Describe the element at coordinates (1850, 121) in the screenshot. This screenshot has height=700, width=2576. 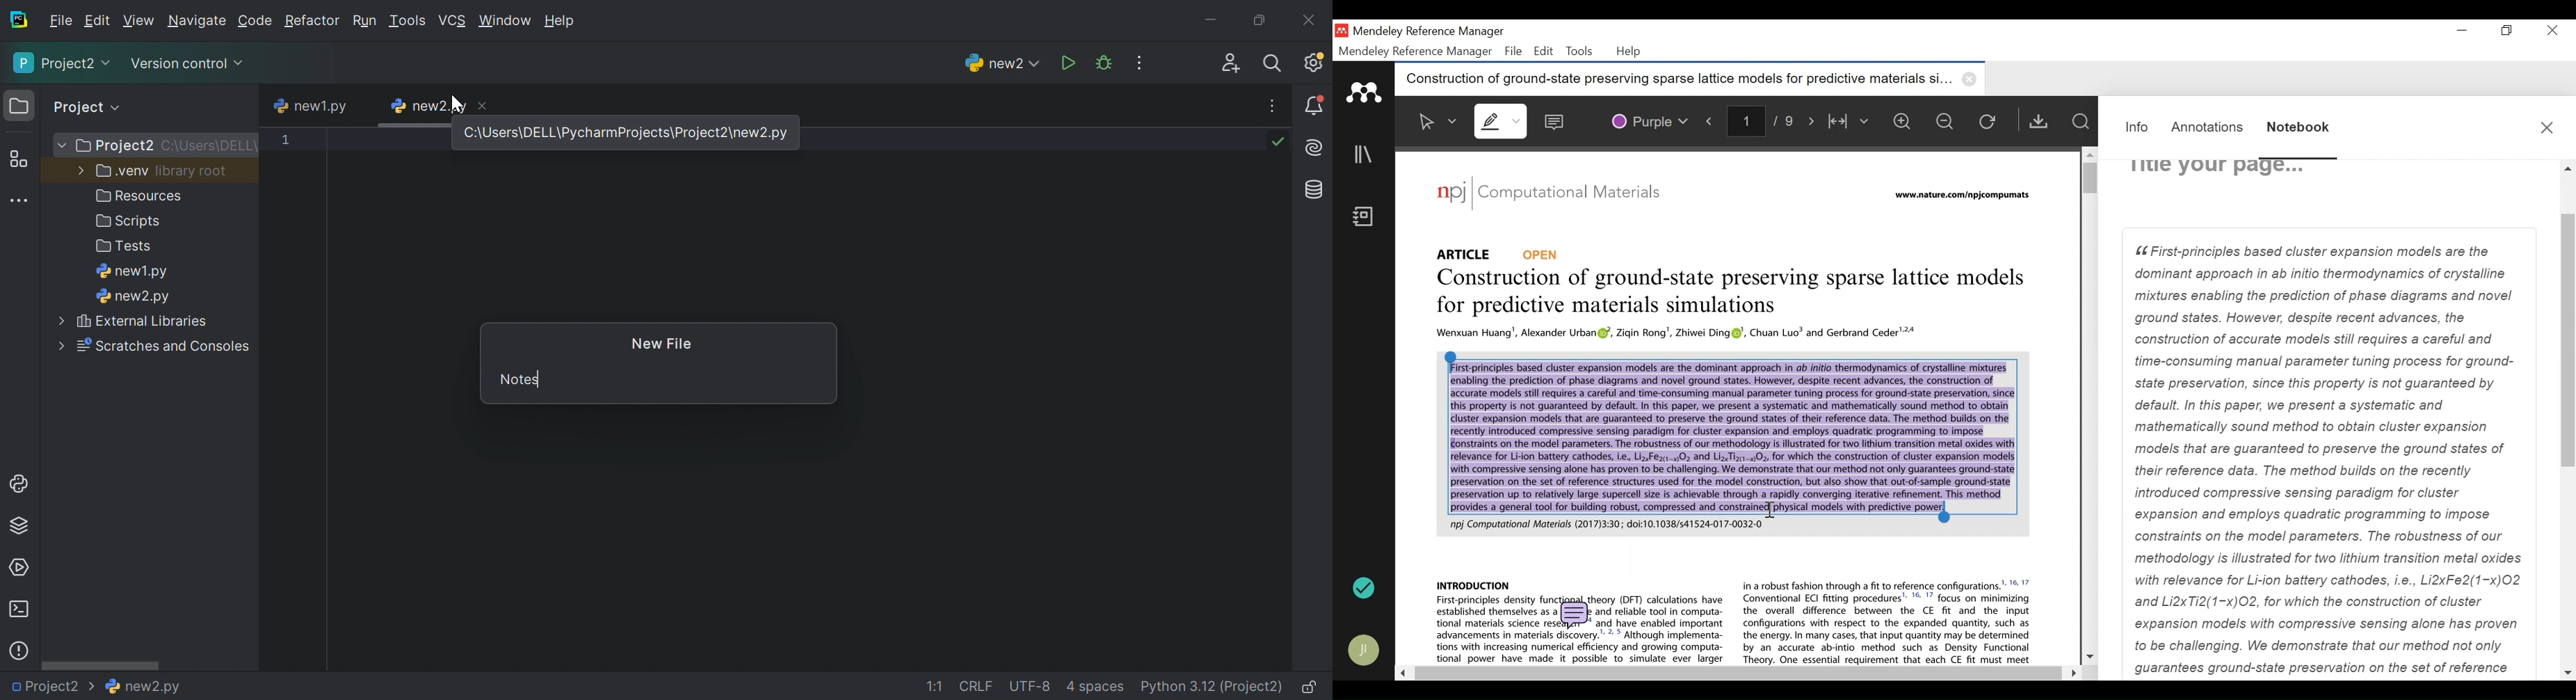
I see `Fit to Width` at that location.